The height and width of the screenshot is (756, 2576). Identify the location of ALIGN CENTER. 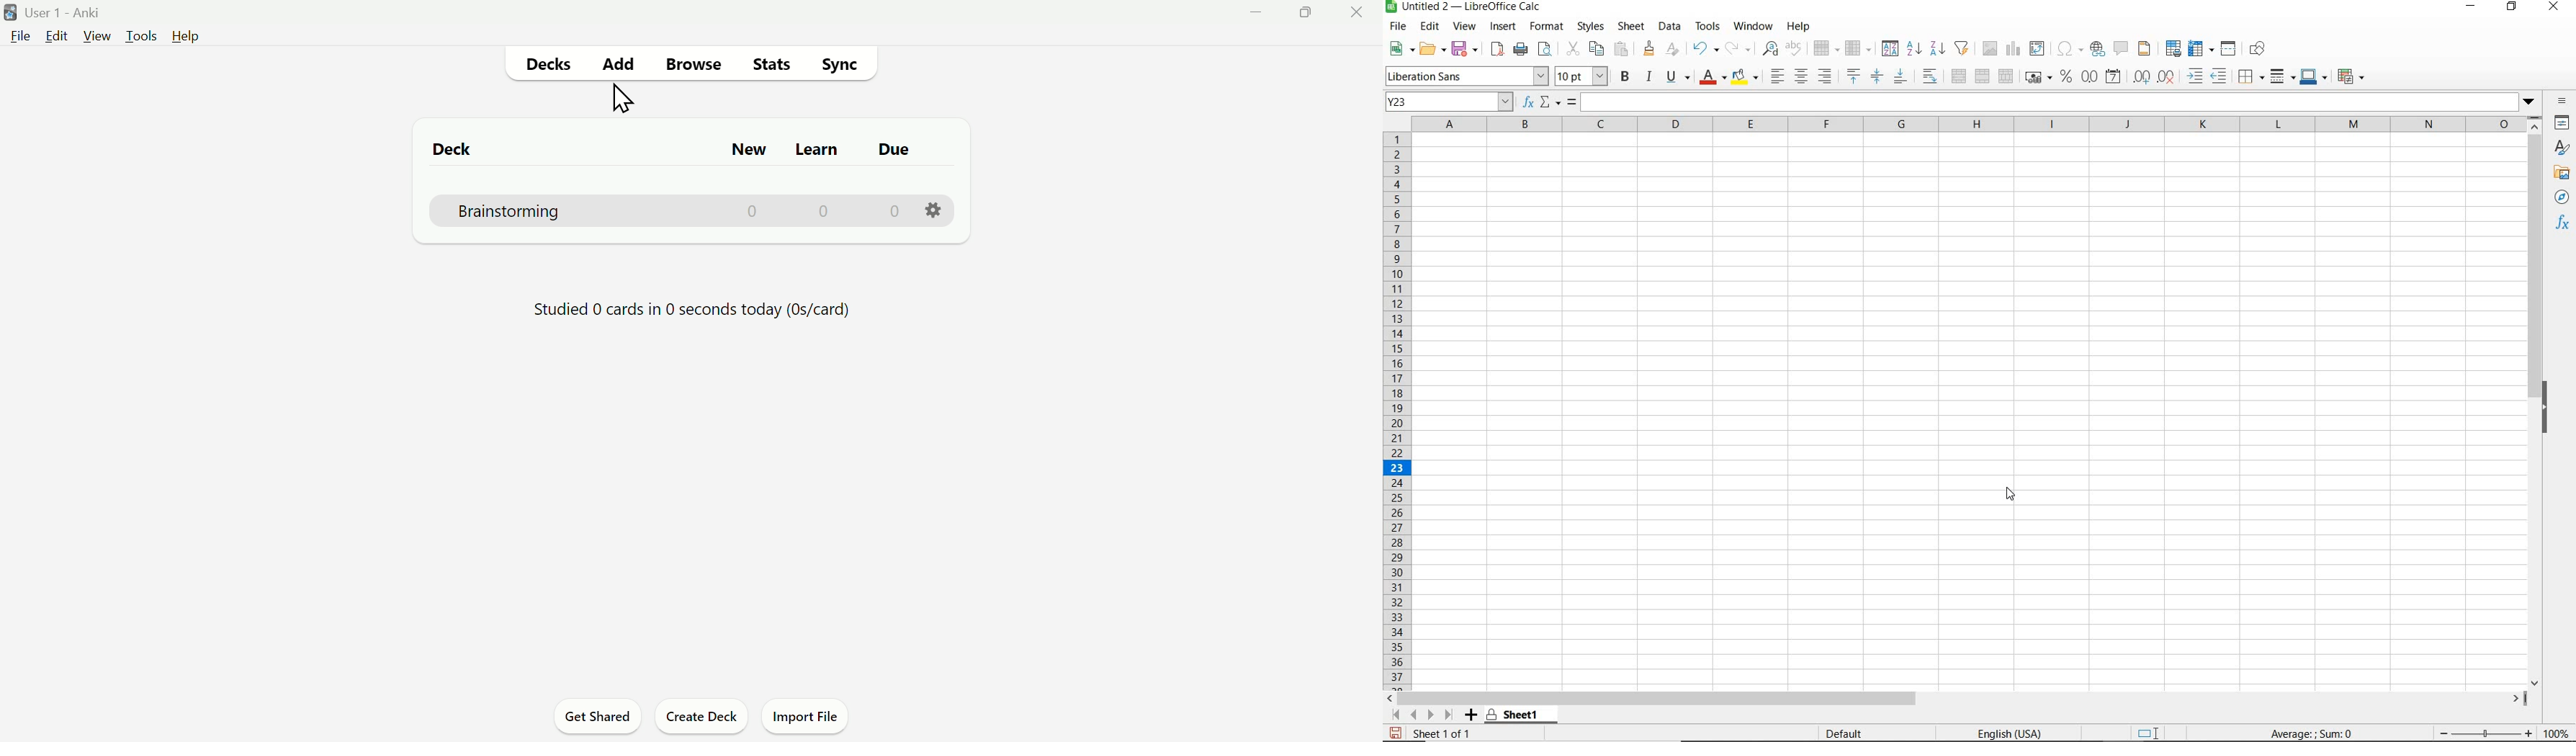
(1801, 77).